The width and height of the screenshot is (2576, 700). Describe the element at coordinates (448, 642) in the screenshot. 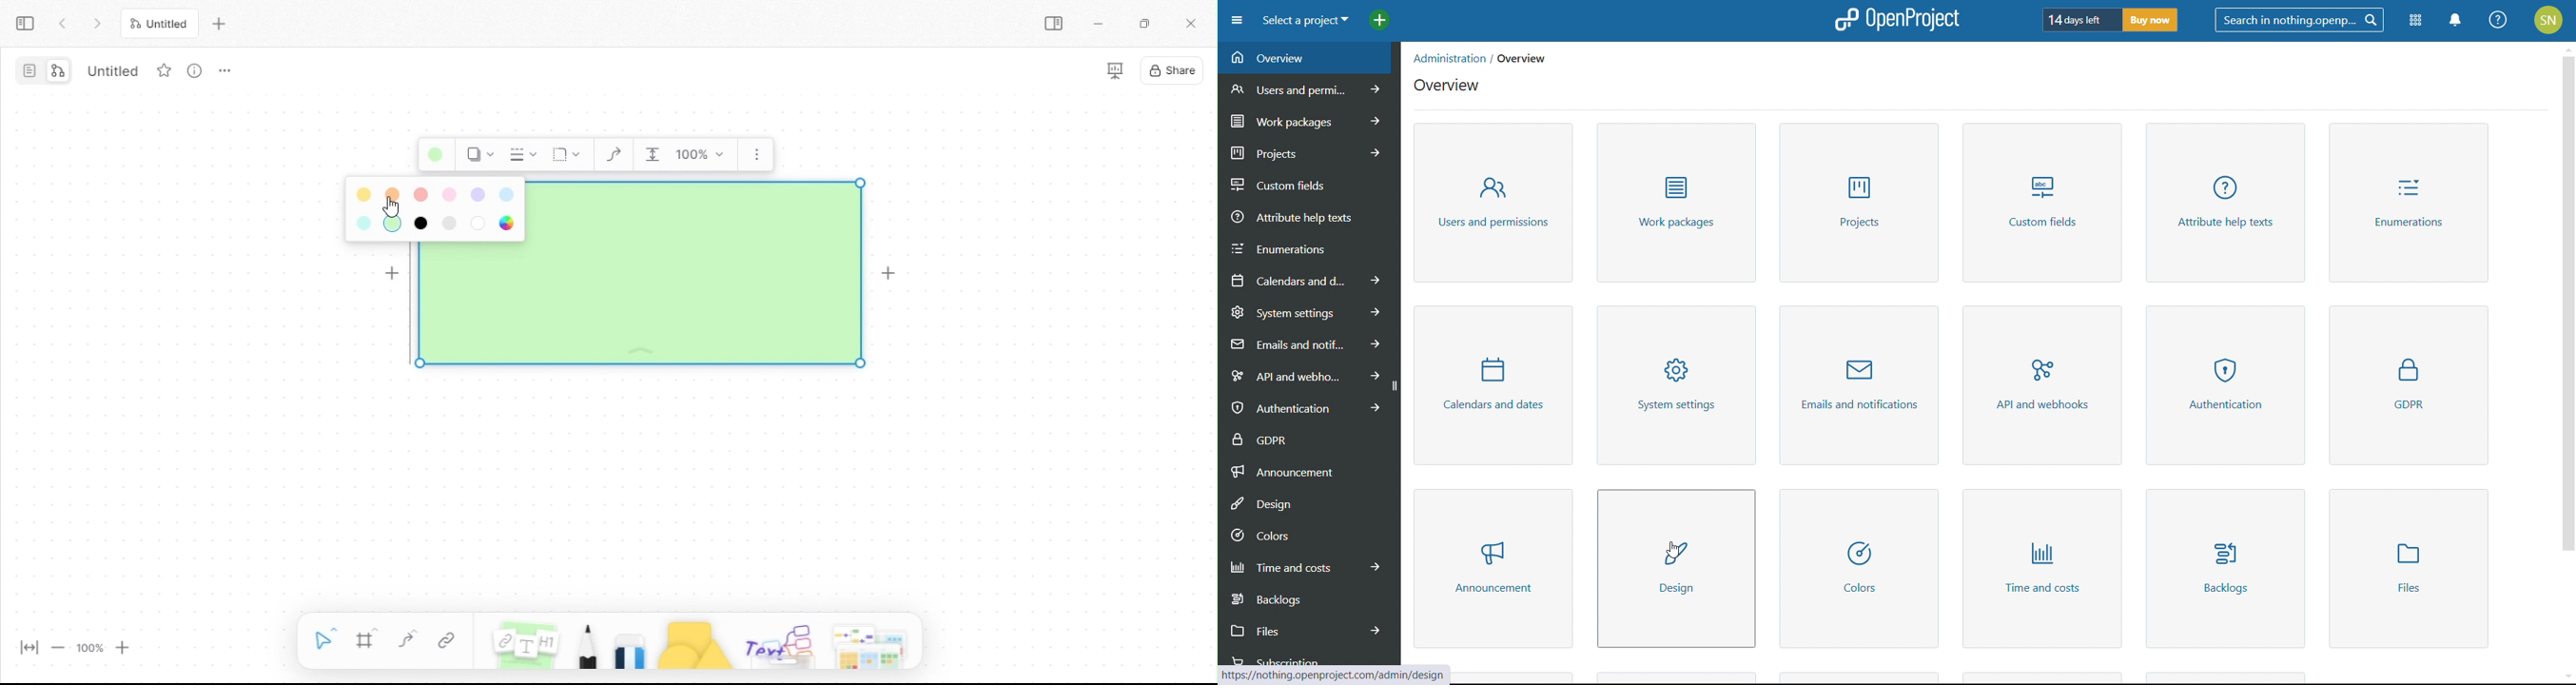

I see `link` at that location.